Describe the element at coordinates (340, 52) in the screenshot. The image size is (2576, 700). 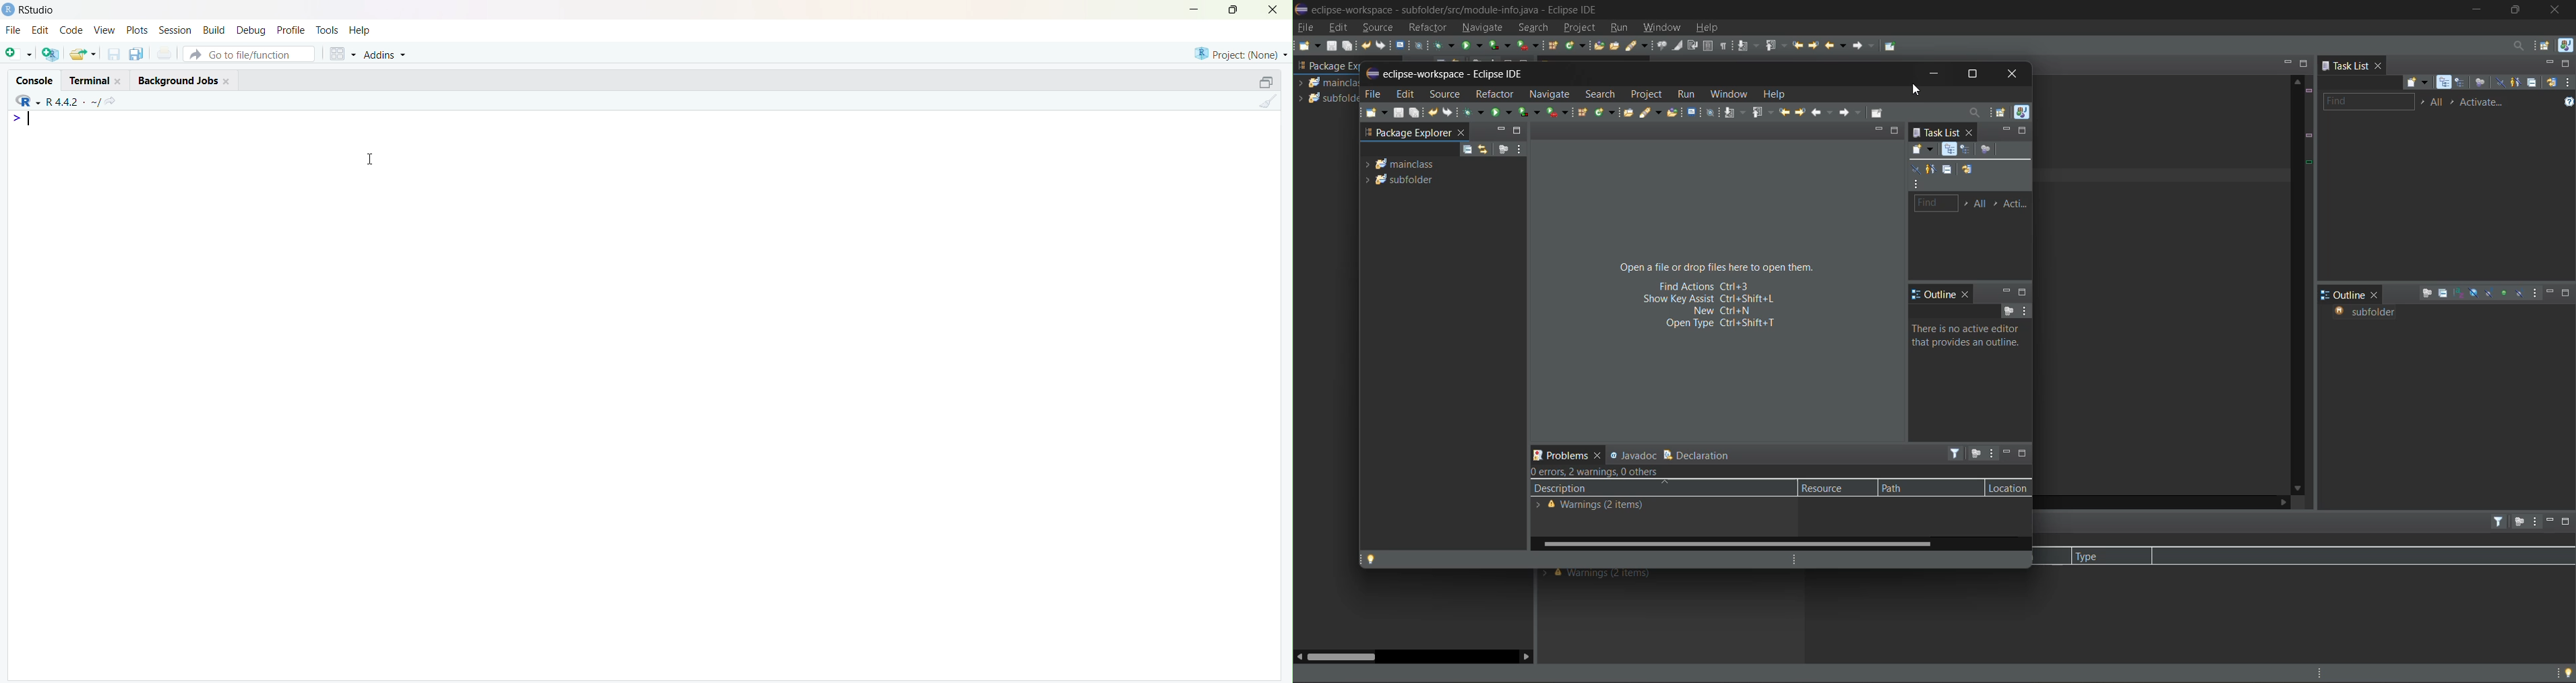
I see `Workspace panes` at that location.